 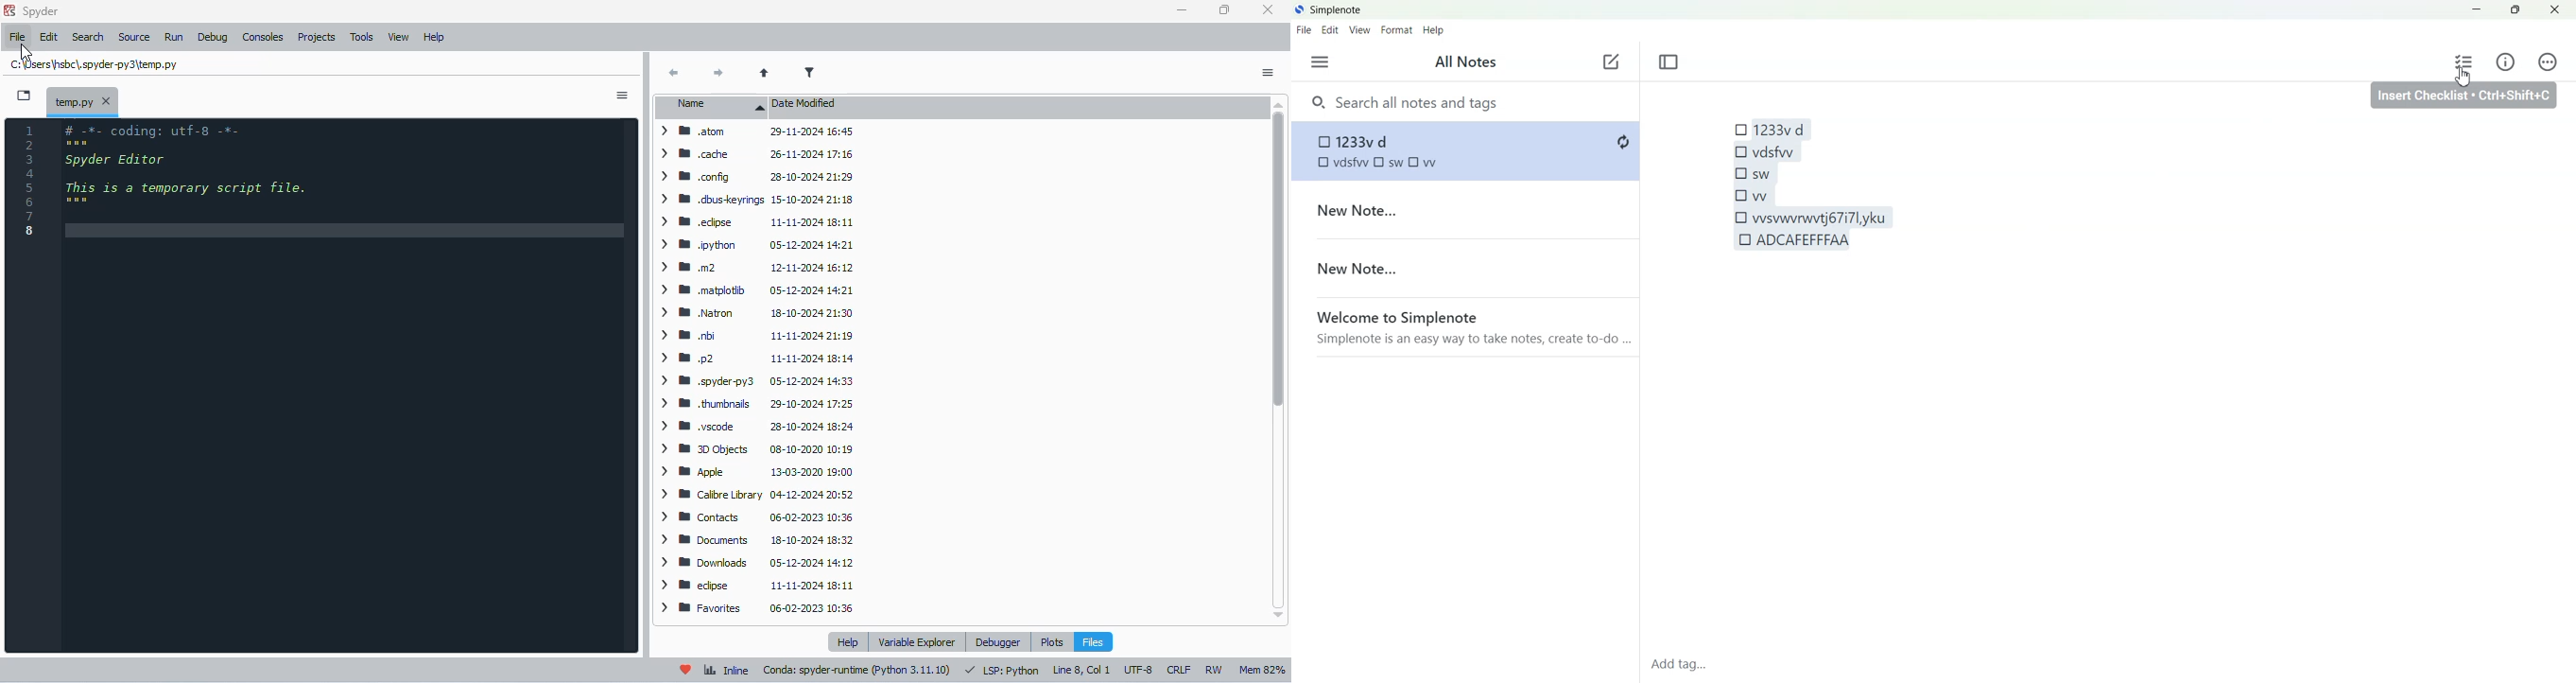 What do you see at coordinates (710, 103) in the screenshot?
I see `name` at bounding box center [710, 103].